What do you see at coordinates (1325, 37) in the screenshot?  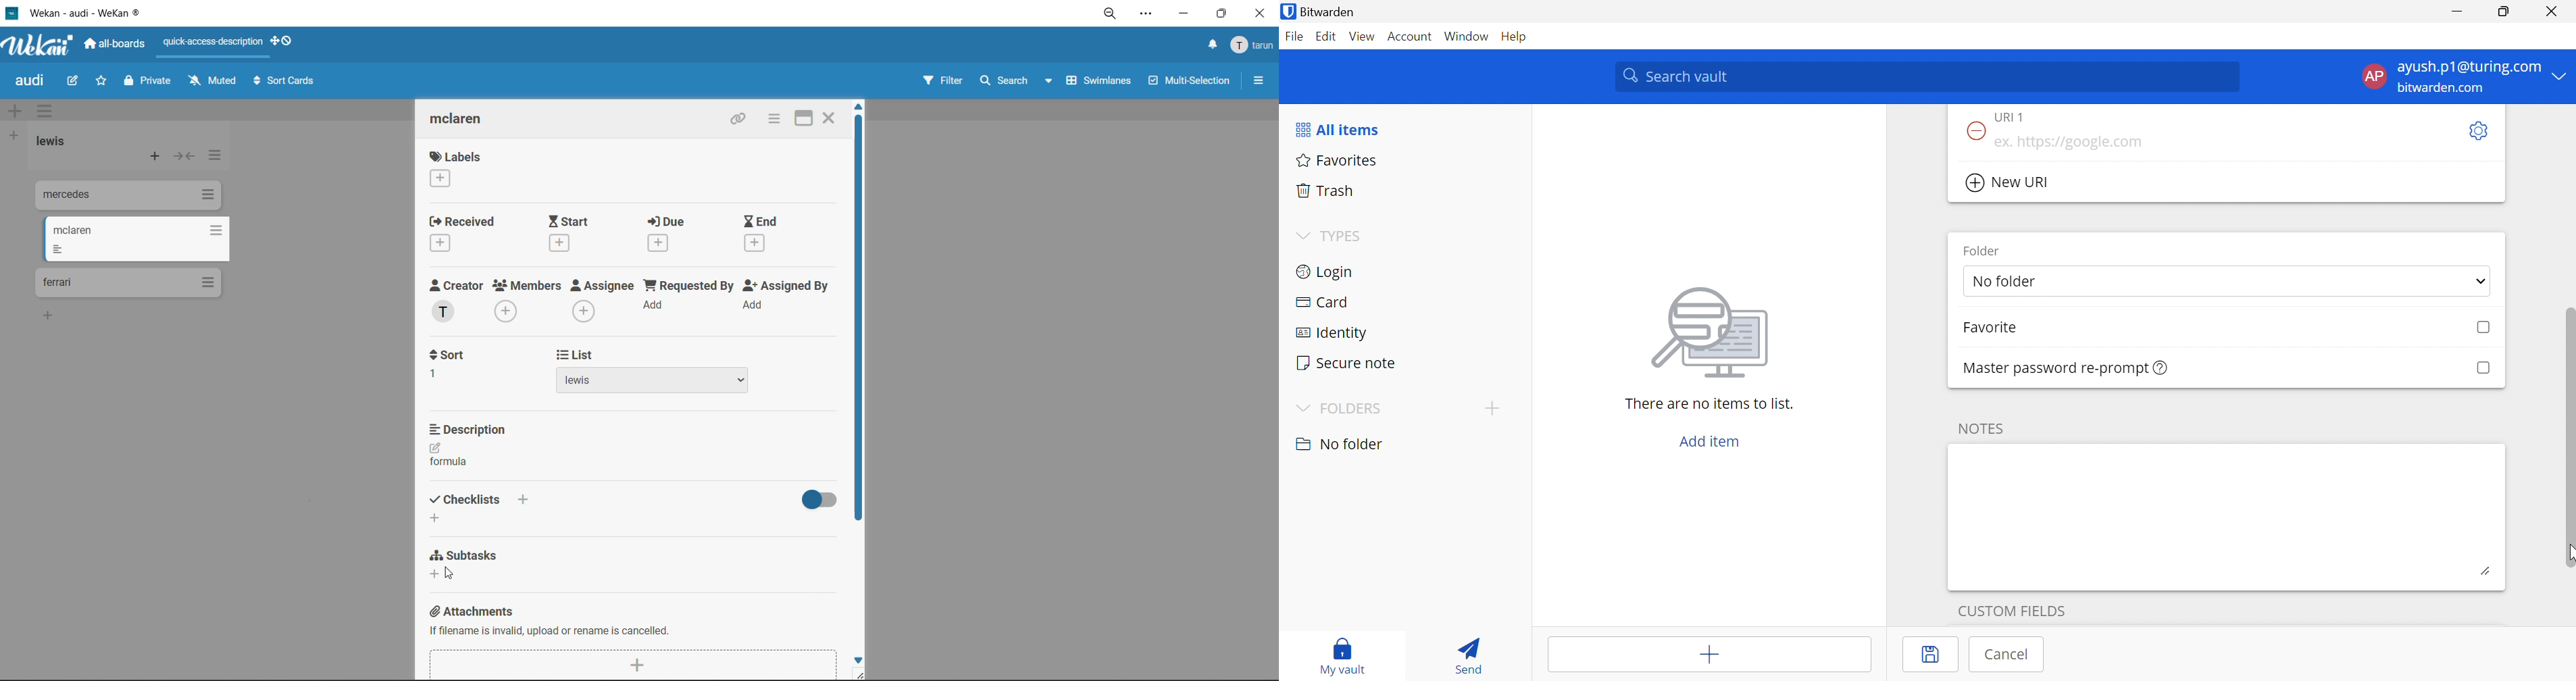 I see `Edit` at bounding box center [1325, 37].